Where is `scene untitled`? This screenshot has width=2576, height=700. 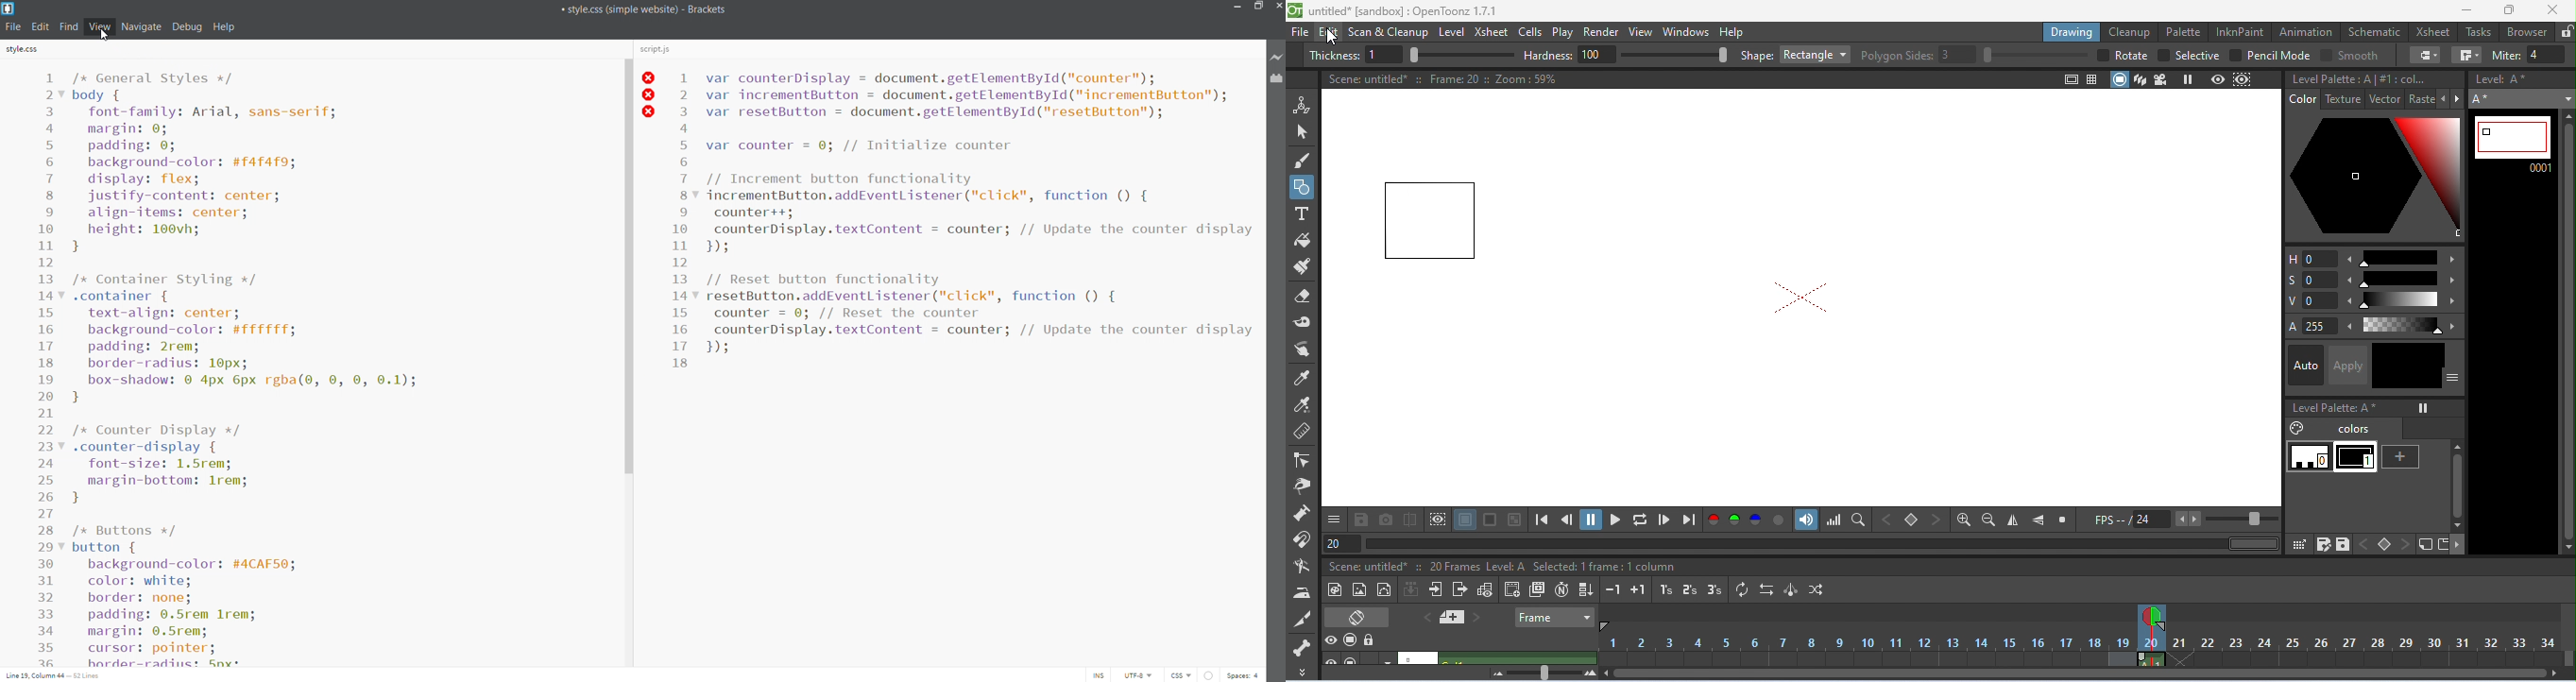 scene untitled is located at coordinates (1367, 566).